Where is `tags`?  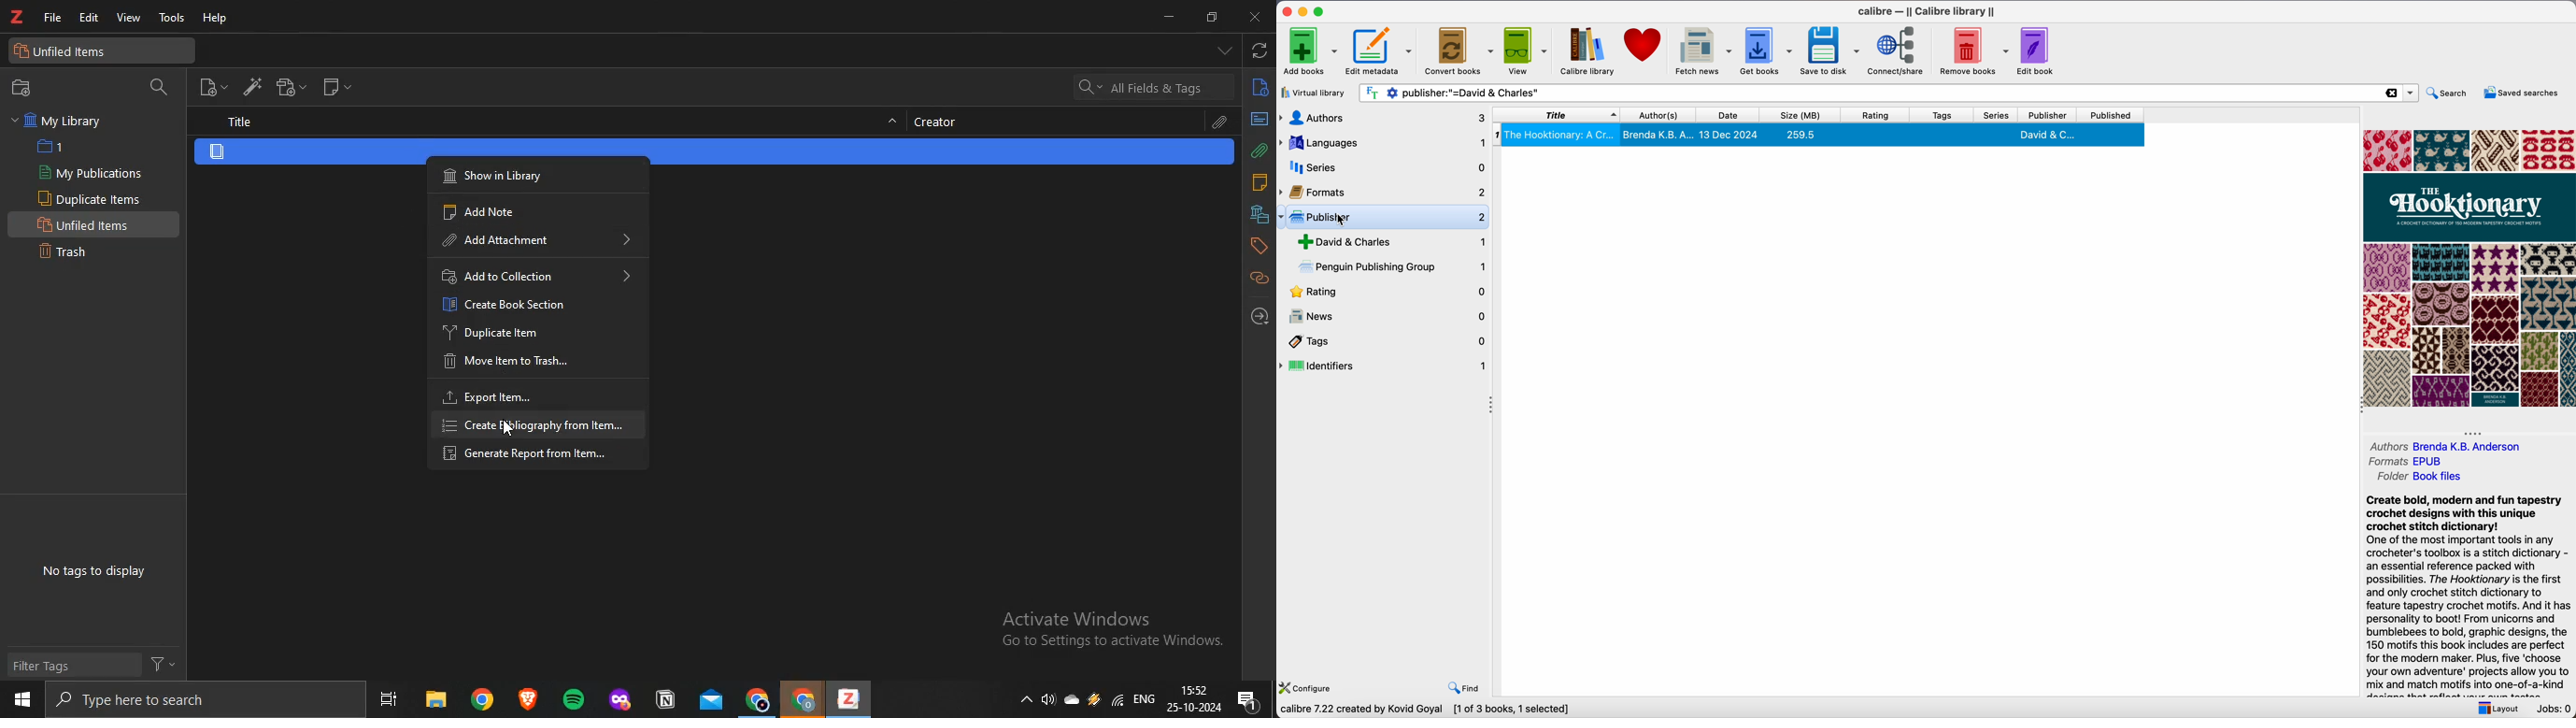
tags is located at coordinates (1384, 342).